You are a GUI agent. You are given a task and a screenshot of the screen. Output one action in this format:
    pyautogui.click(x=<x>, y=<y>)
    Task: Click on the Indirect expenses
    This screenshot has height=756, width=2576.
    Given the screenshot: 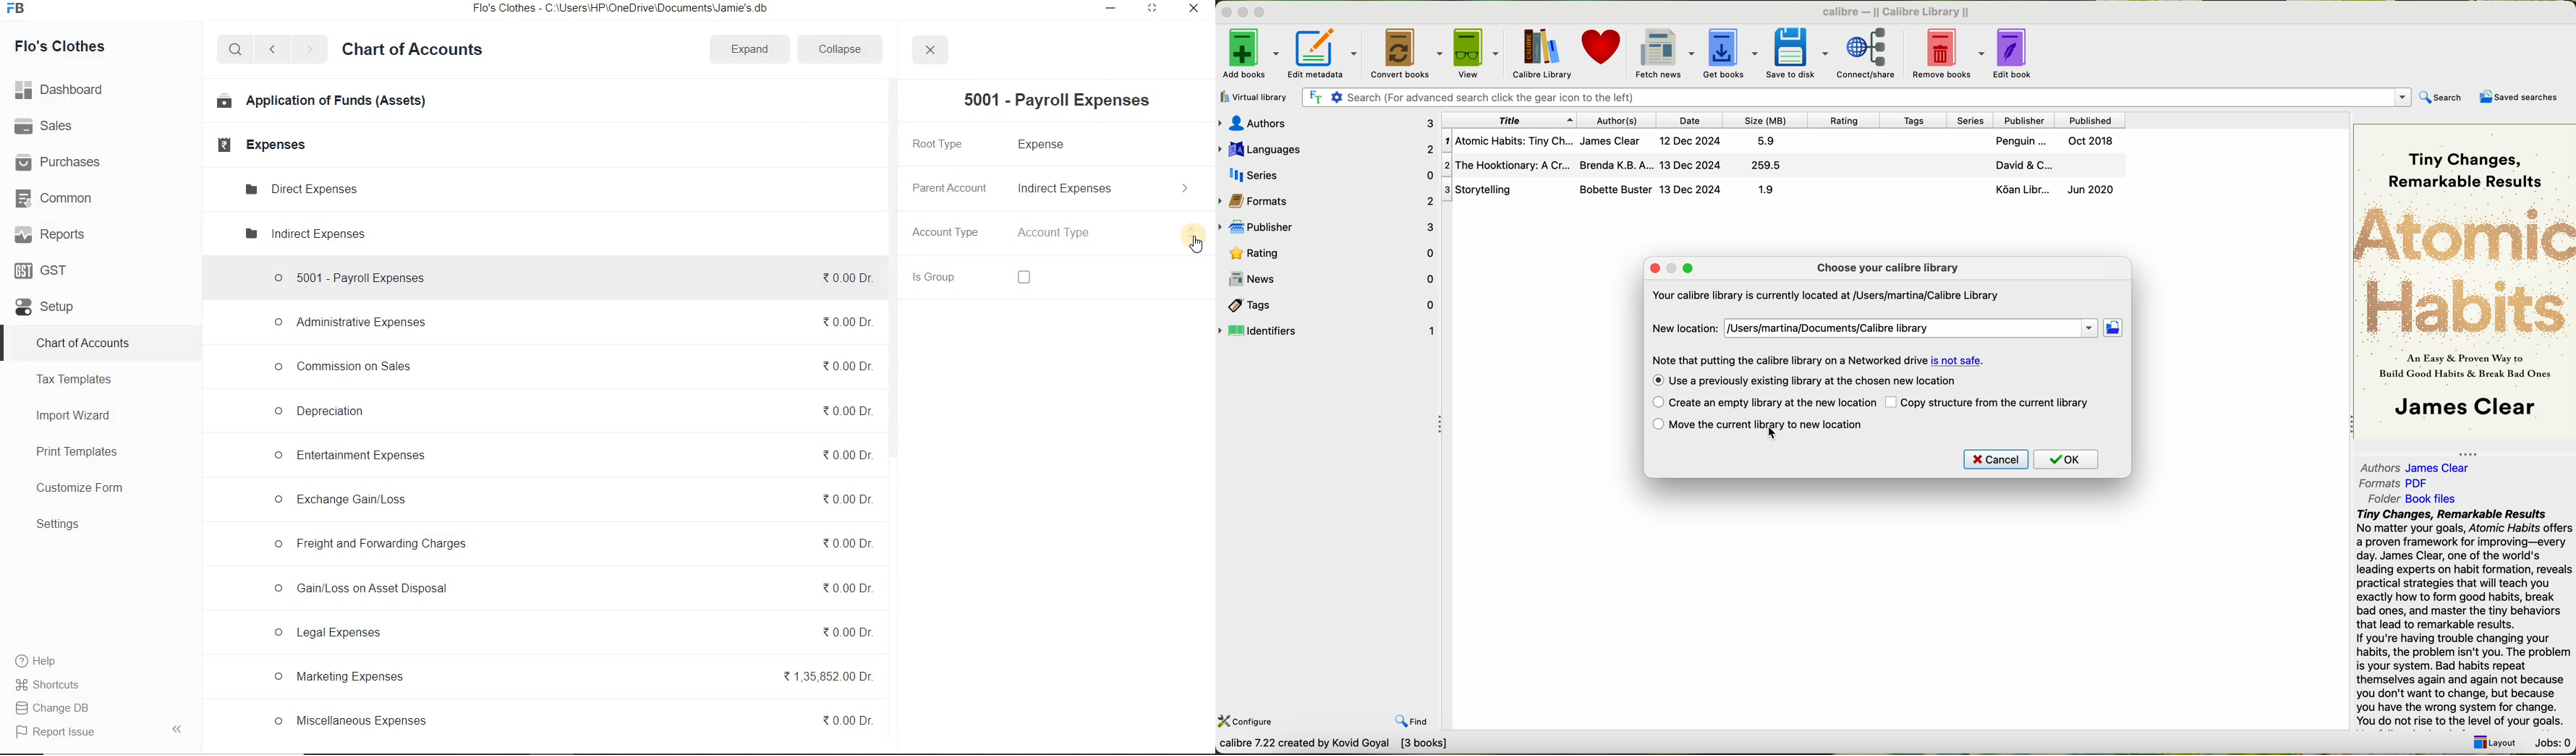 What is the action you would take?
    pyautogui.click(x=303, y=235)
    